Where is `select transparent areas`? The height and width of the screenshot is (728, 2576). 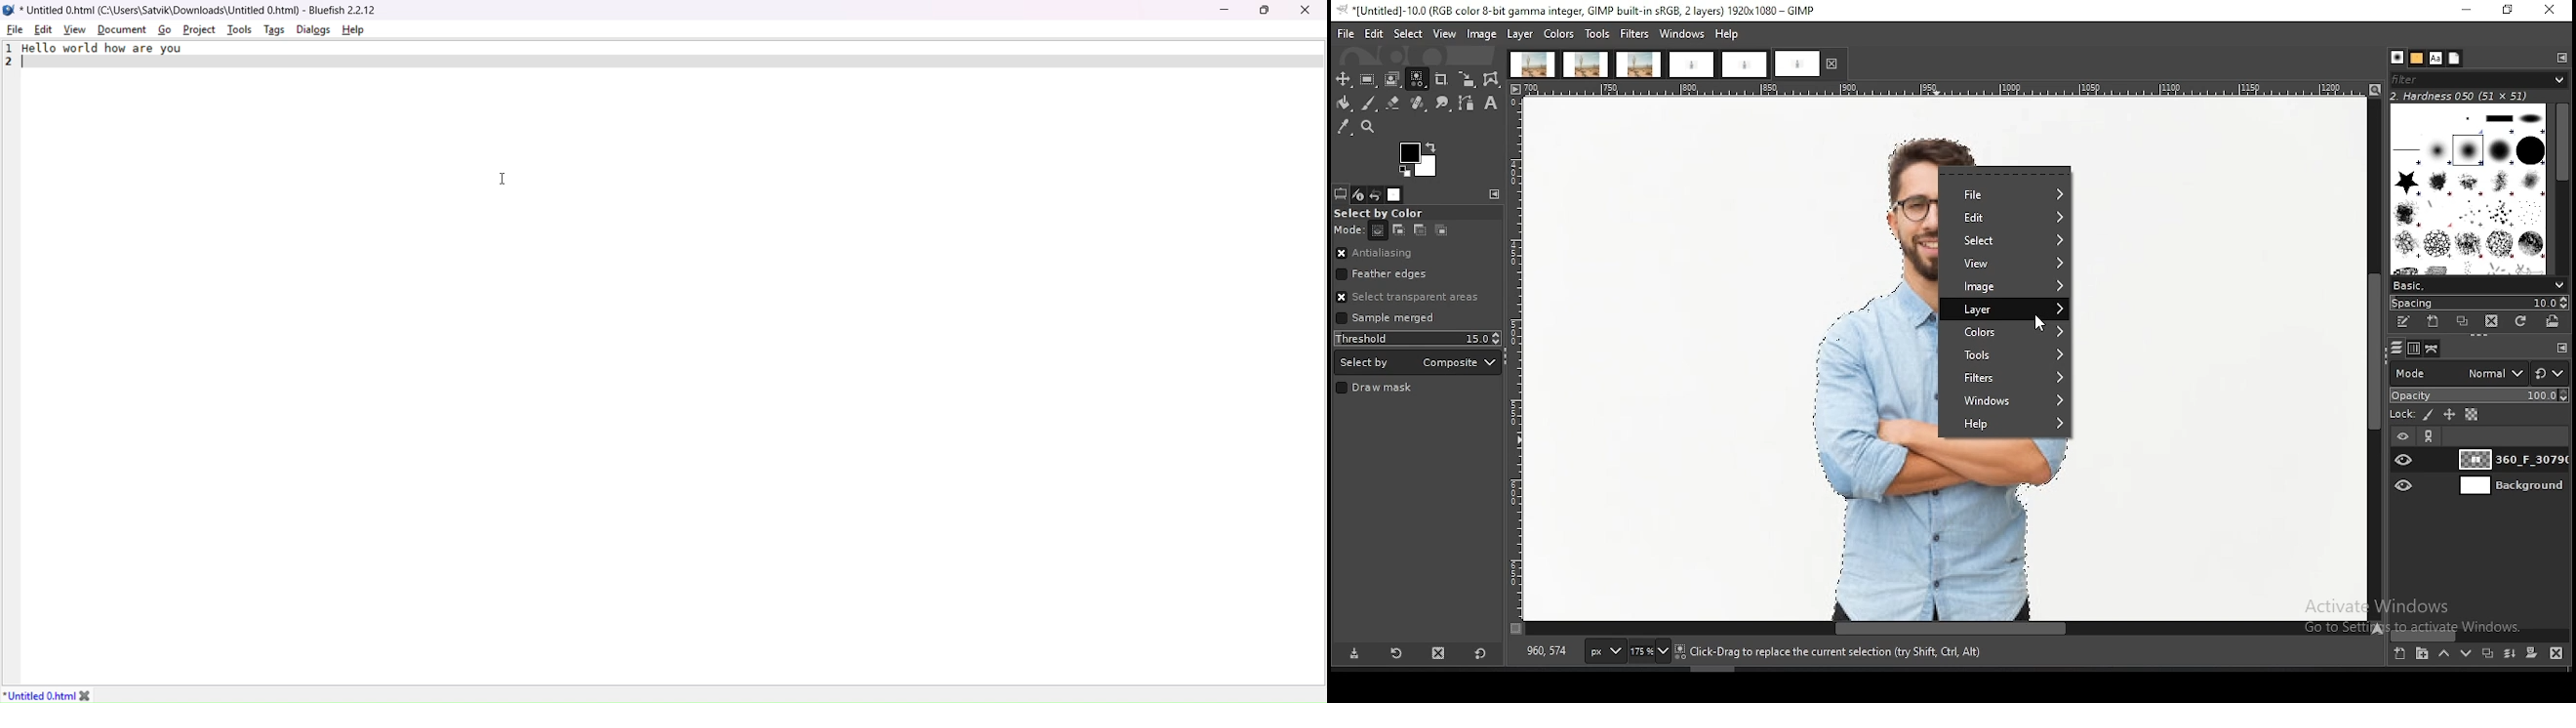
select transparent areas is located at coordinates (1412, 297).